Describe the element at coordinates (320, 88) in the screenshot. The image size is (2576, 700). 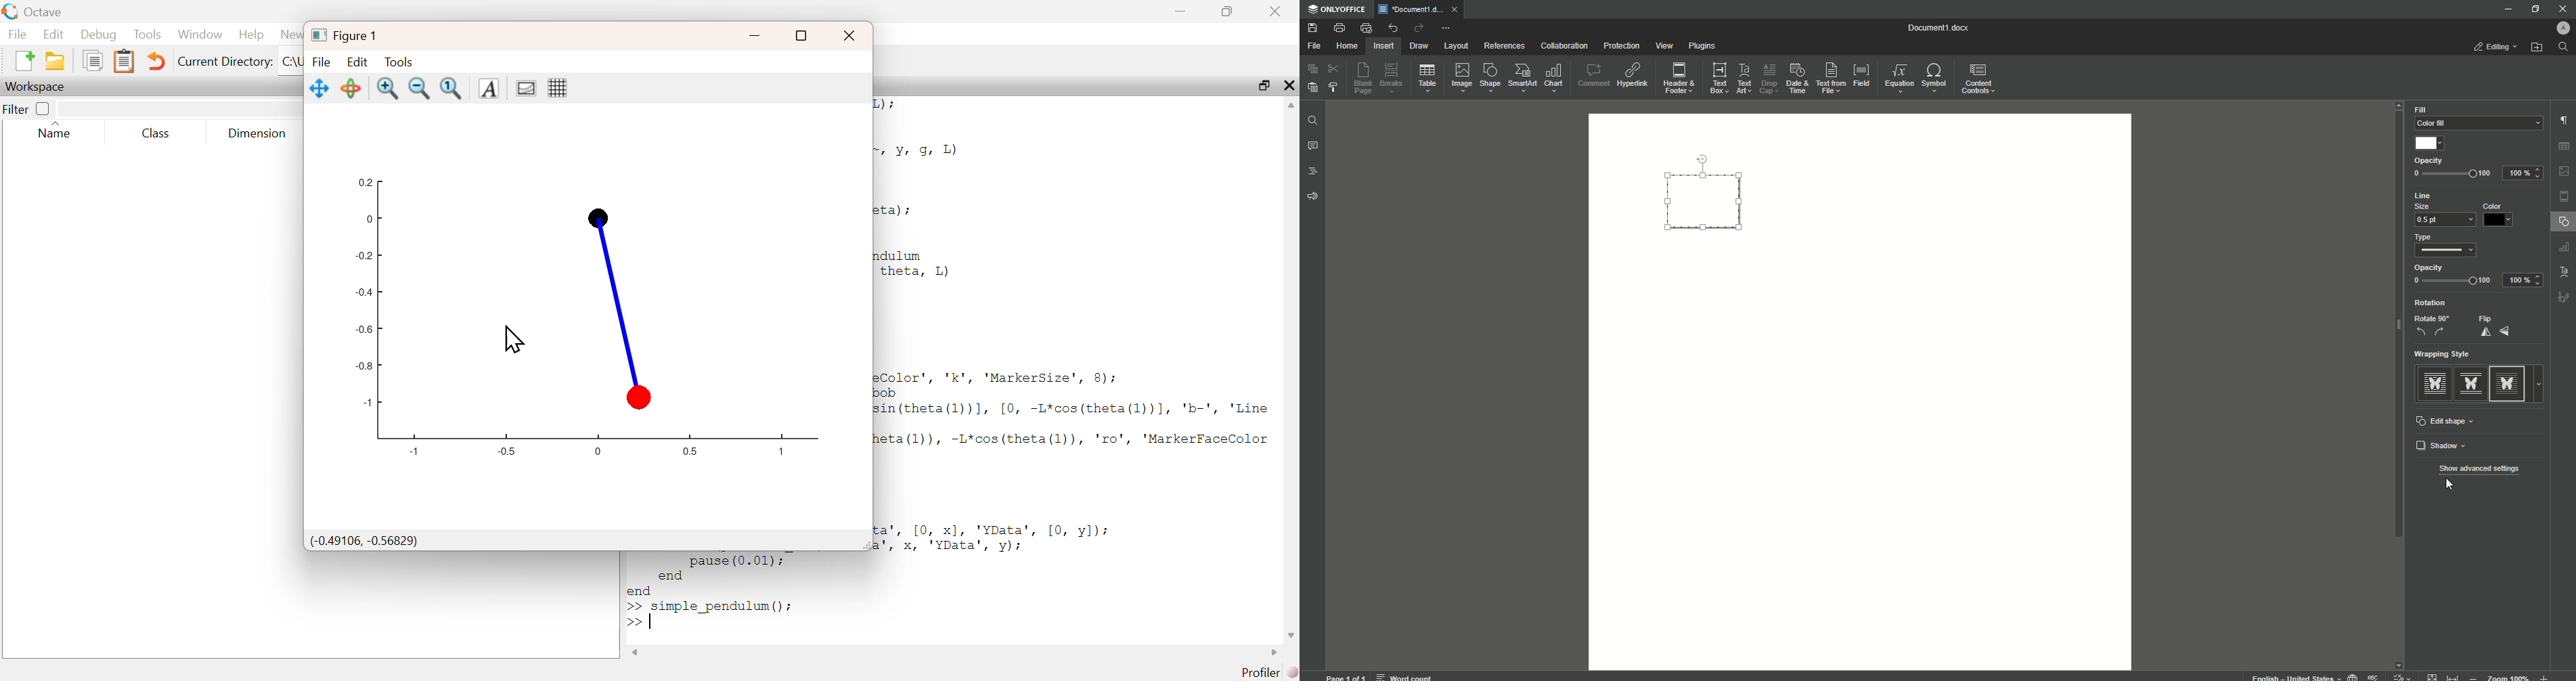
I see `Pan` at that location.